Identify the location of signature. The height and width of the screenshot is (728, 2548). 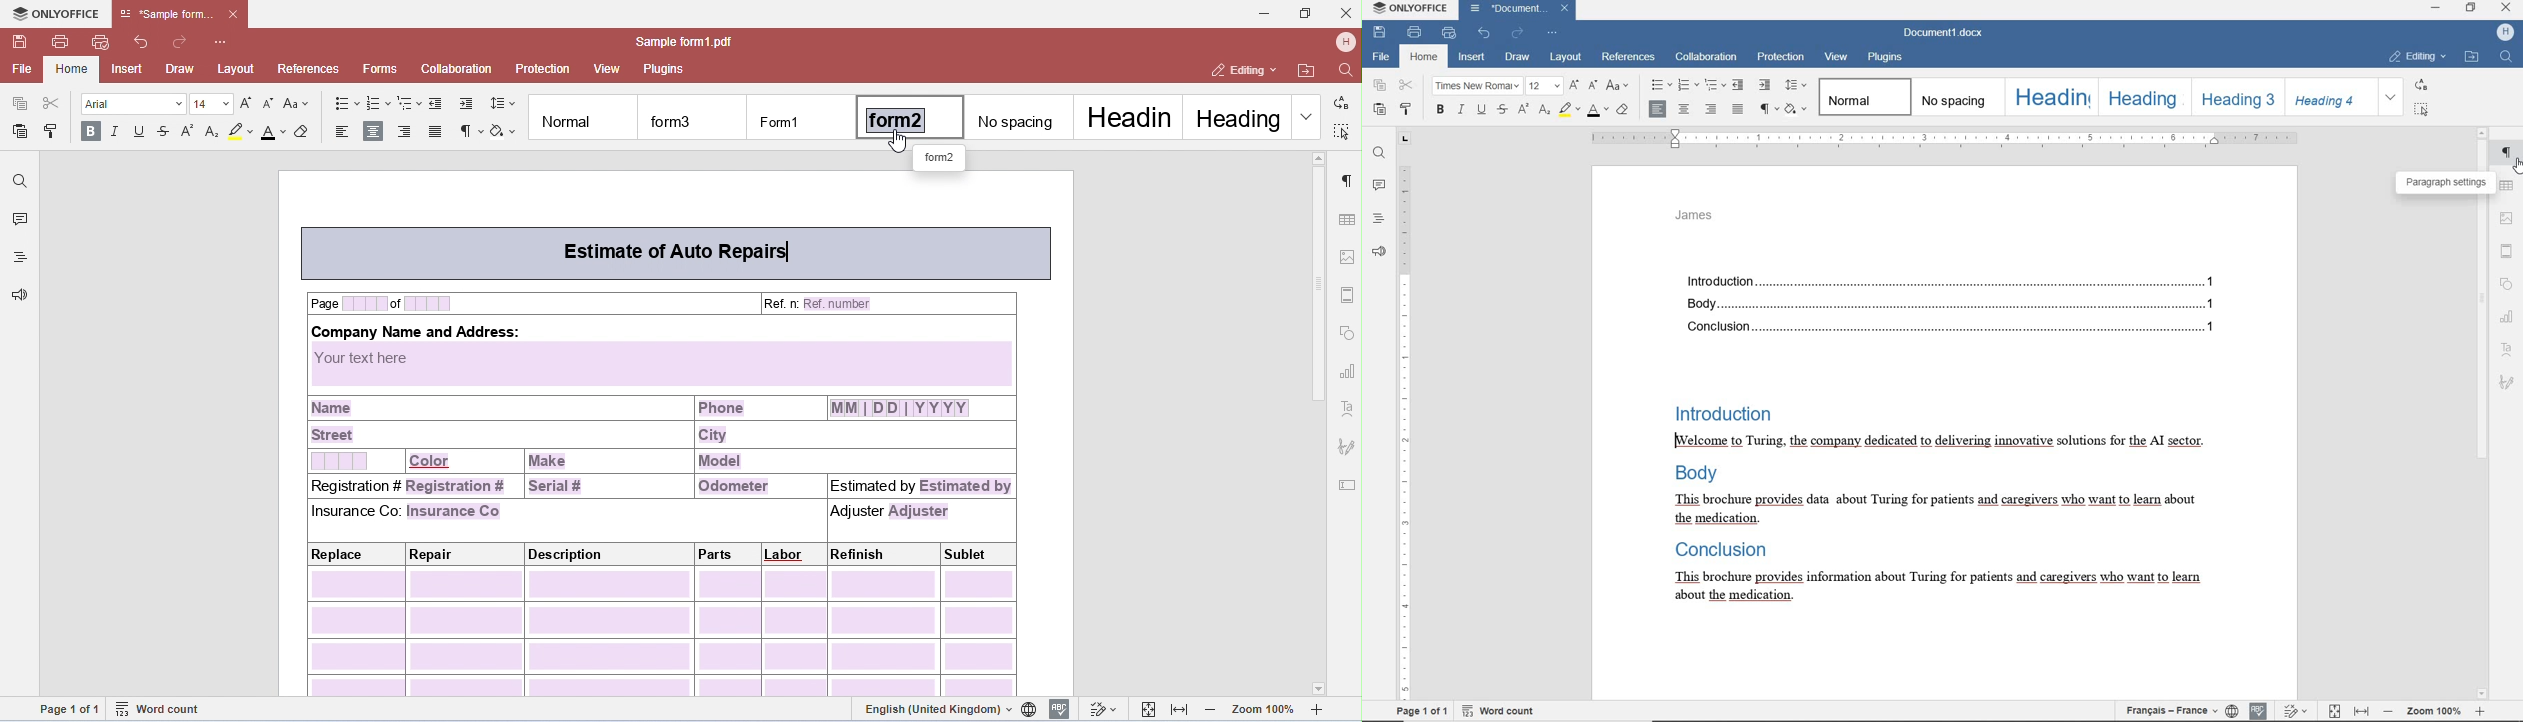
(2509, 385).